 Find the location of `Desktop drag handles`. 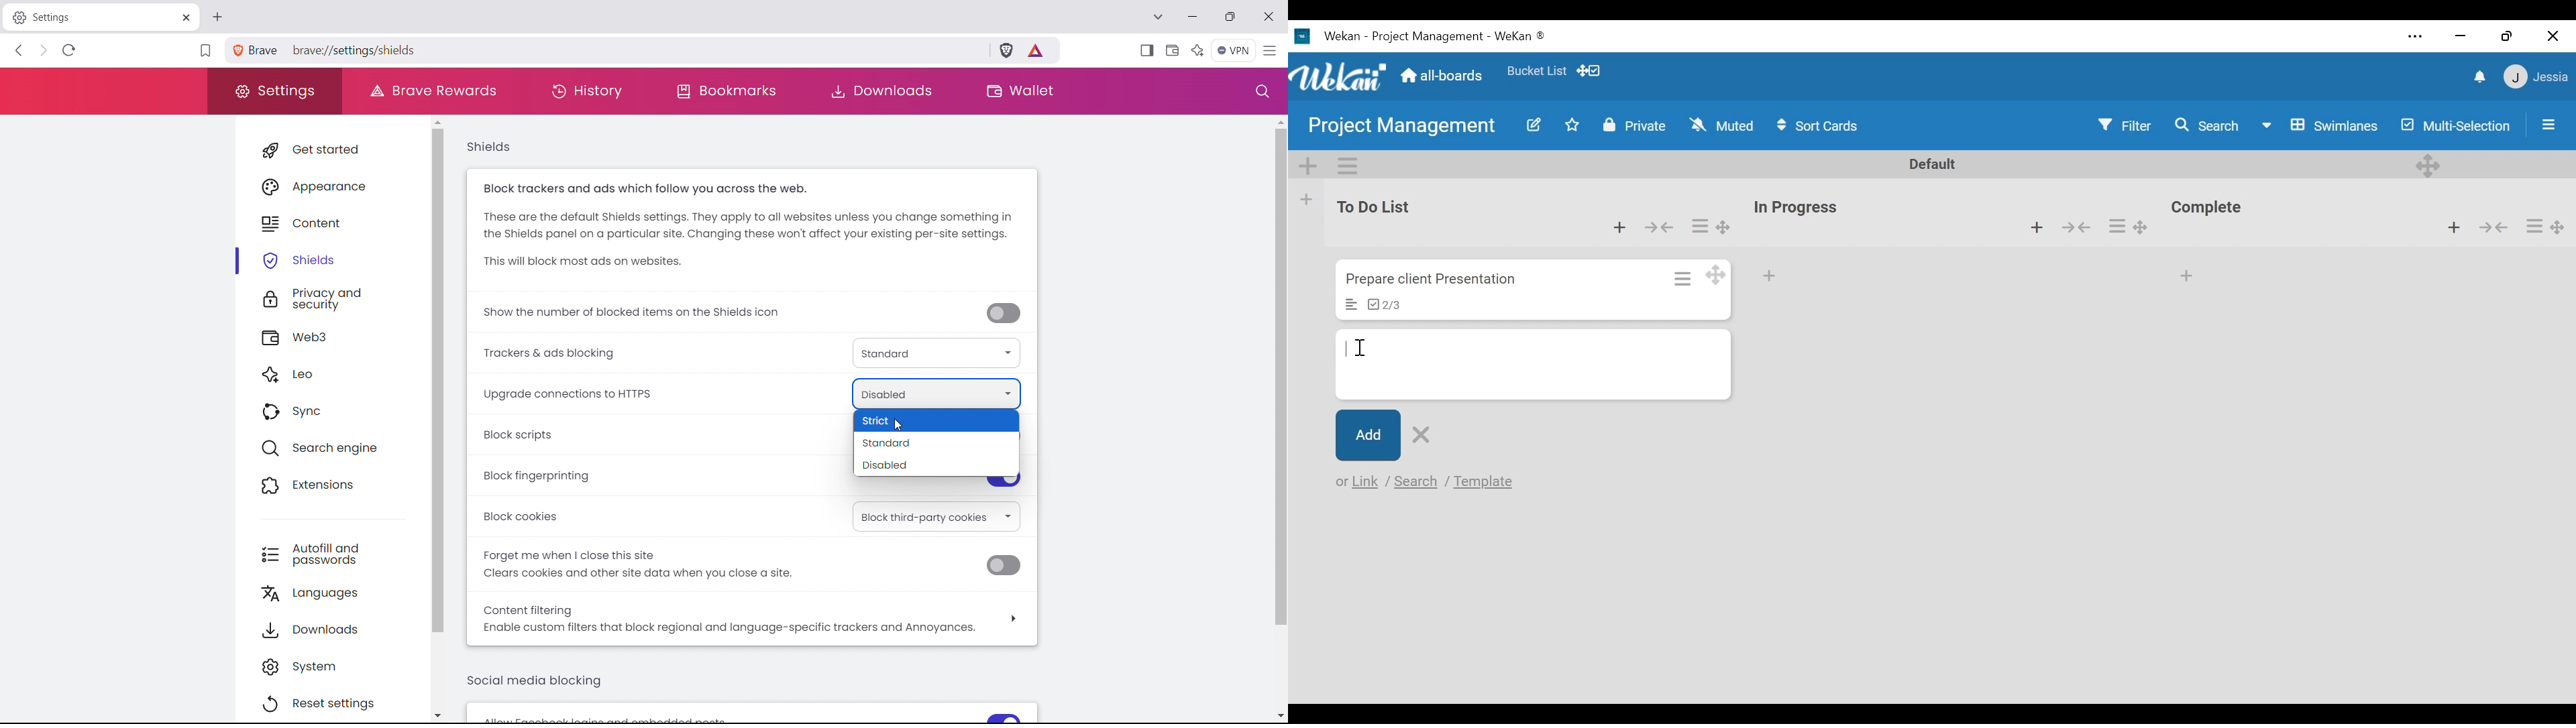

Desktop drag handles is located at coordinates (1721, 227).